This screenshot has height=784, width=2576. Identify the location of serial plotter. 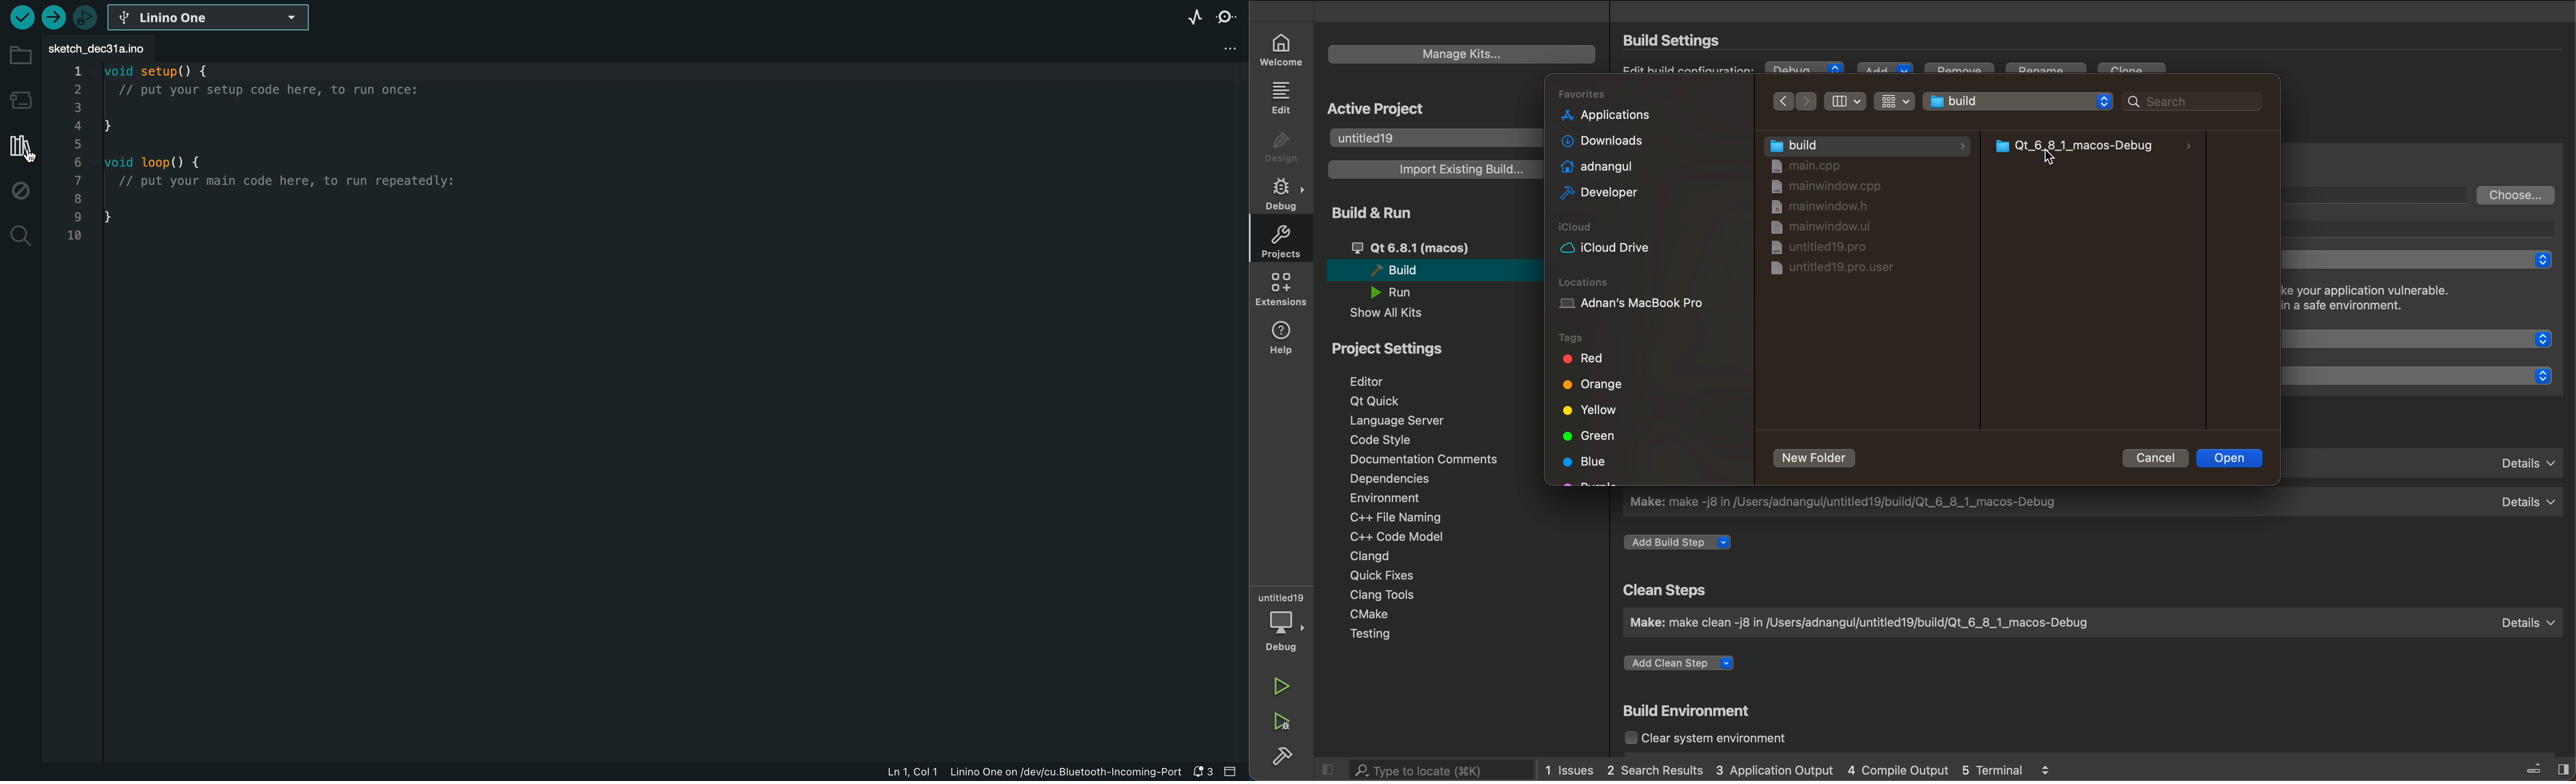
(1195, 19).